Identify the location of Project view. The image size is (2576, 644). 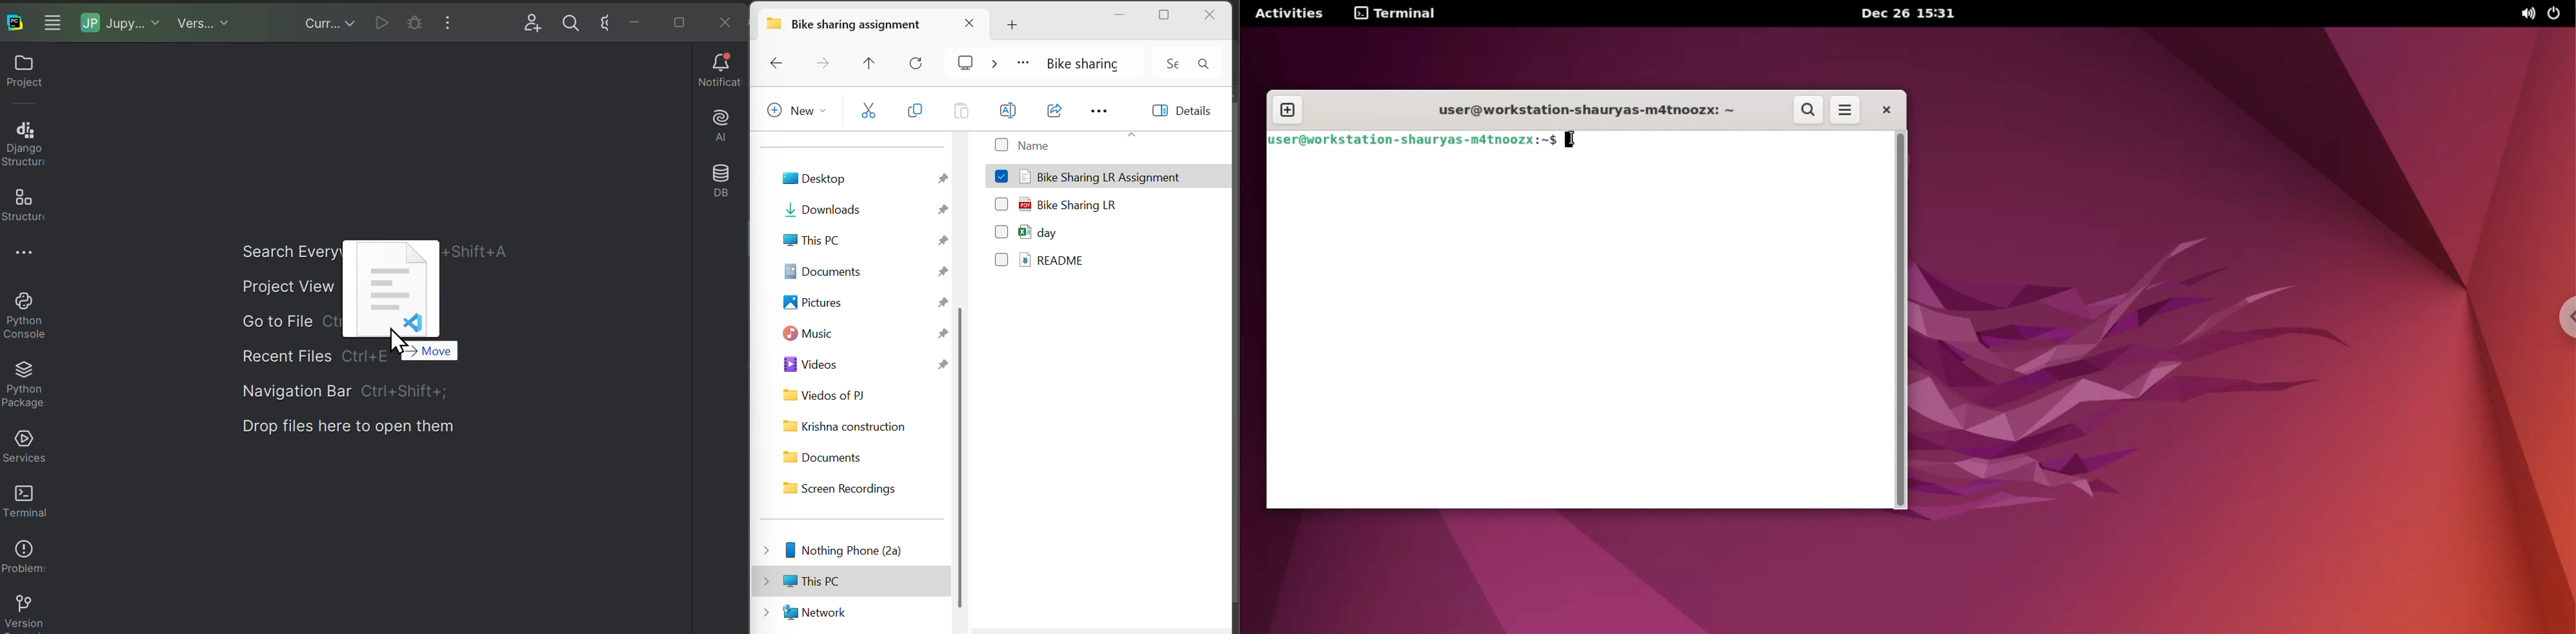
(288, 286).